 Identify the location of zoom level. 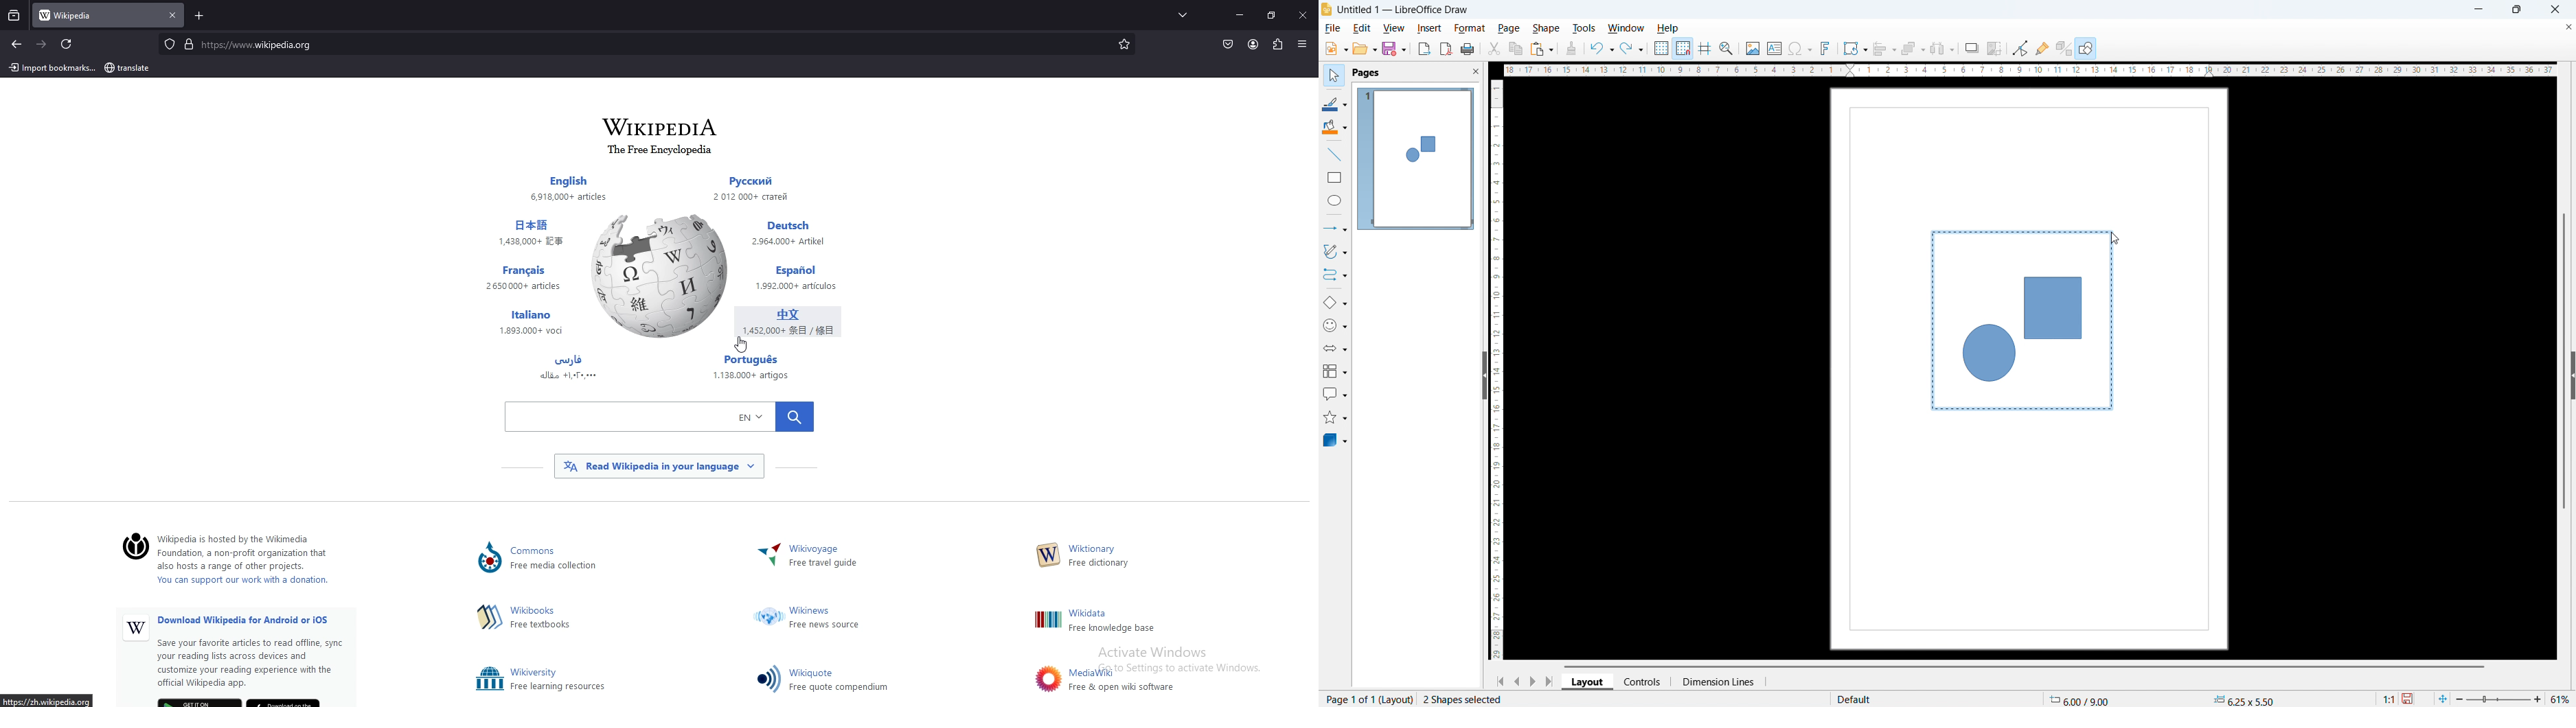
(2561, 698).